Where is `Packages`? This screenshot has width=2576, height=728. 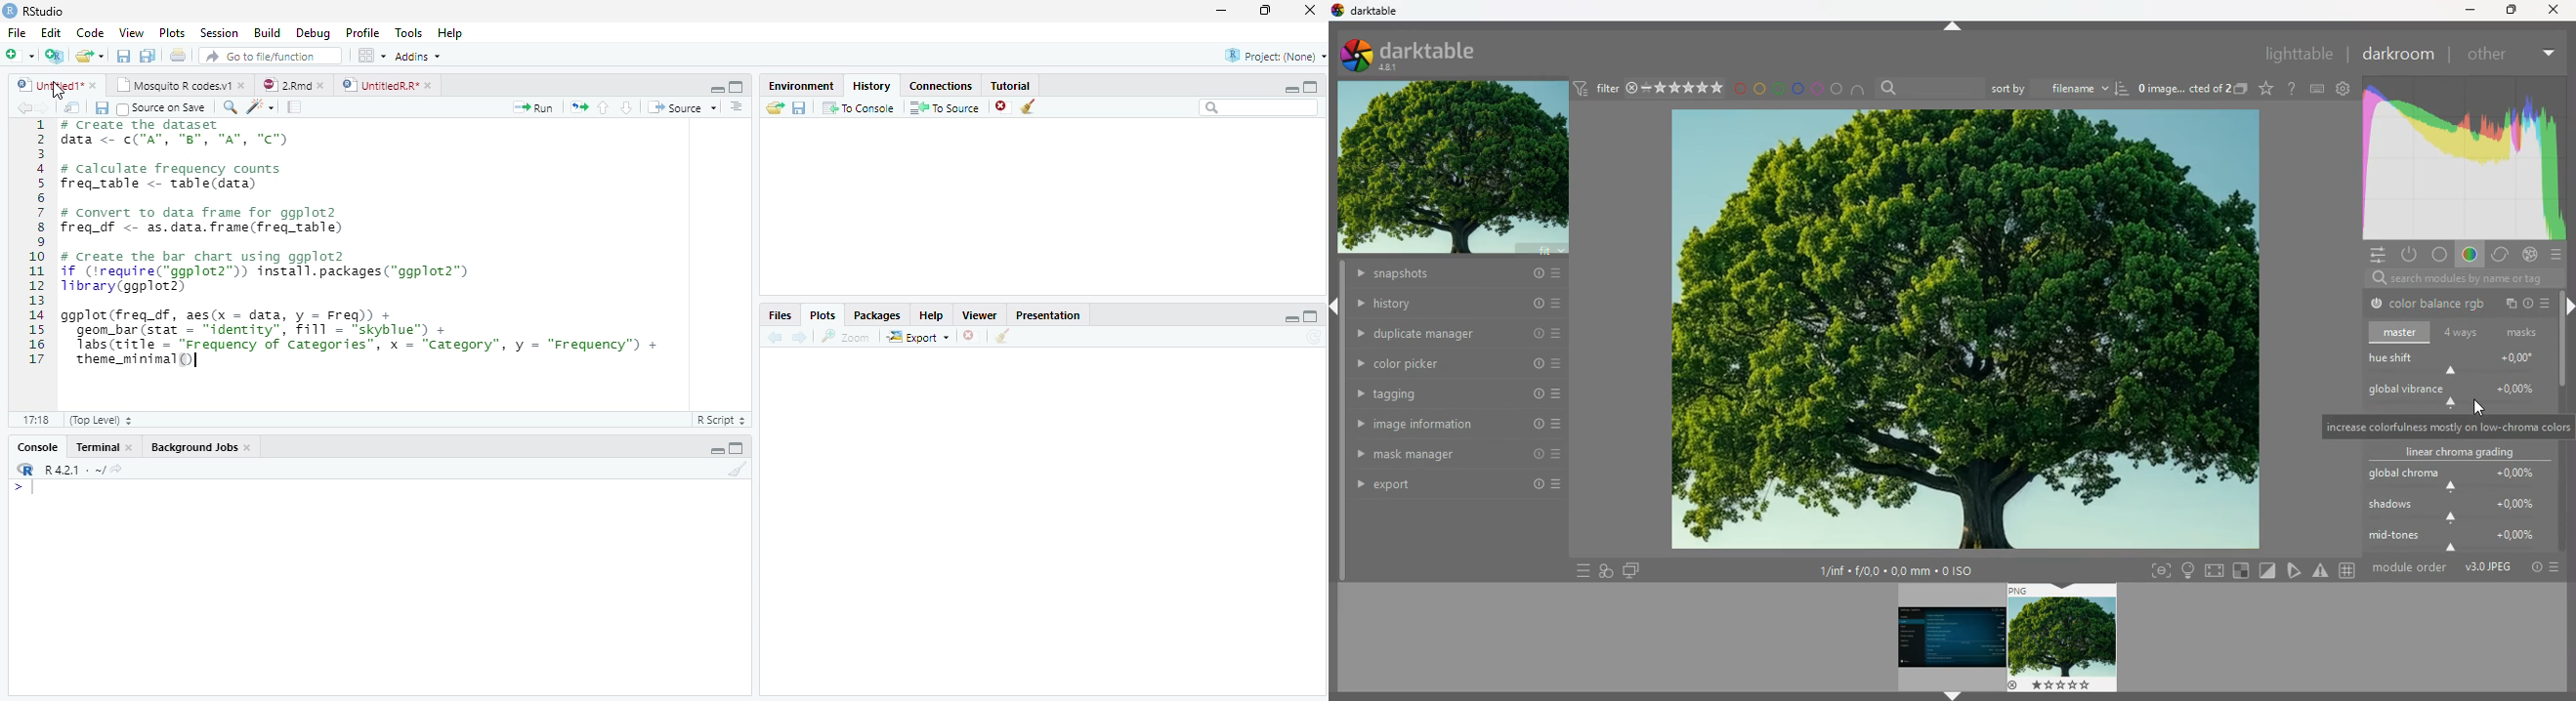
Packages is located at coordinates (879, 314).